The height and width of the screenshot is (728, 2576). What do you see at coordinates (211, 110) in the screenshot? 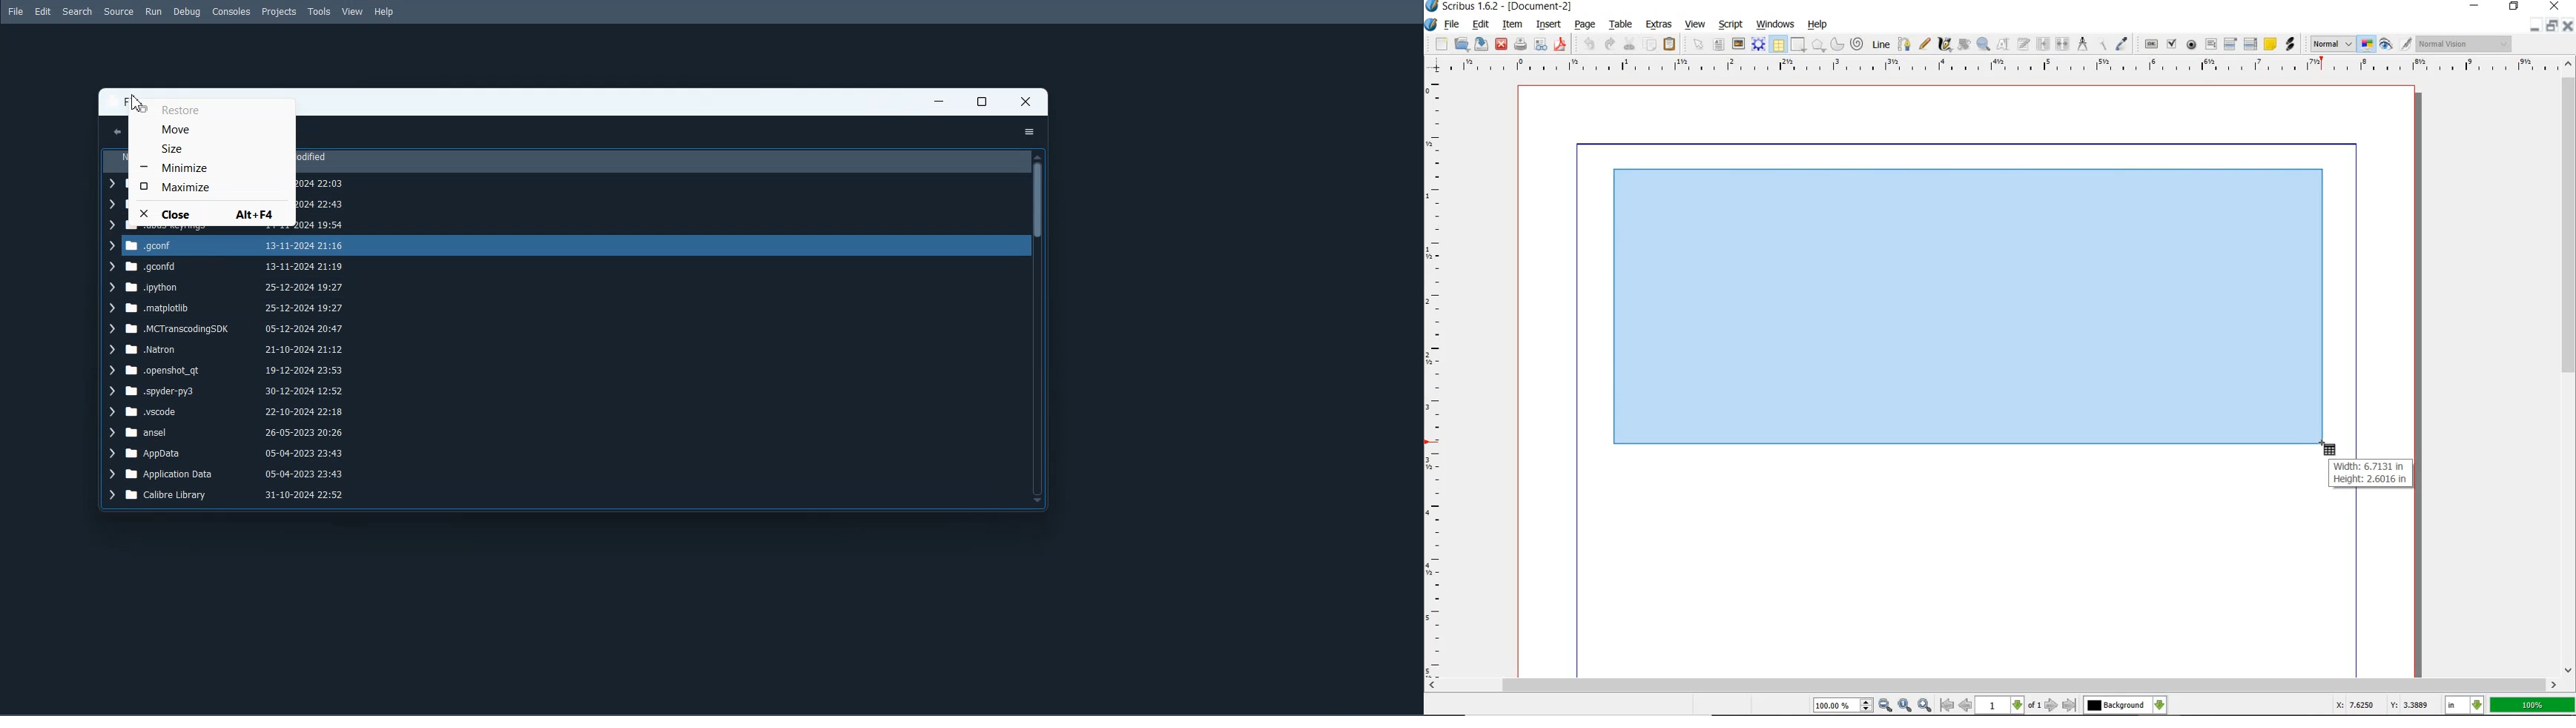
I see `Restore` at bounding box center [211, 110].